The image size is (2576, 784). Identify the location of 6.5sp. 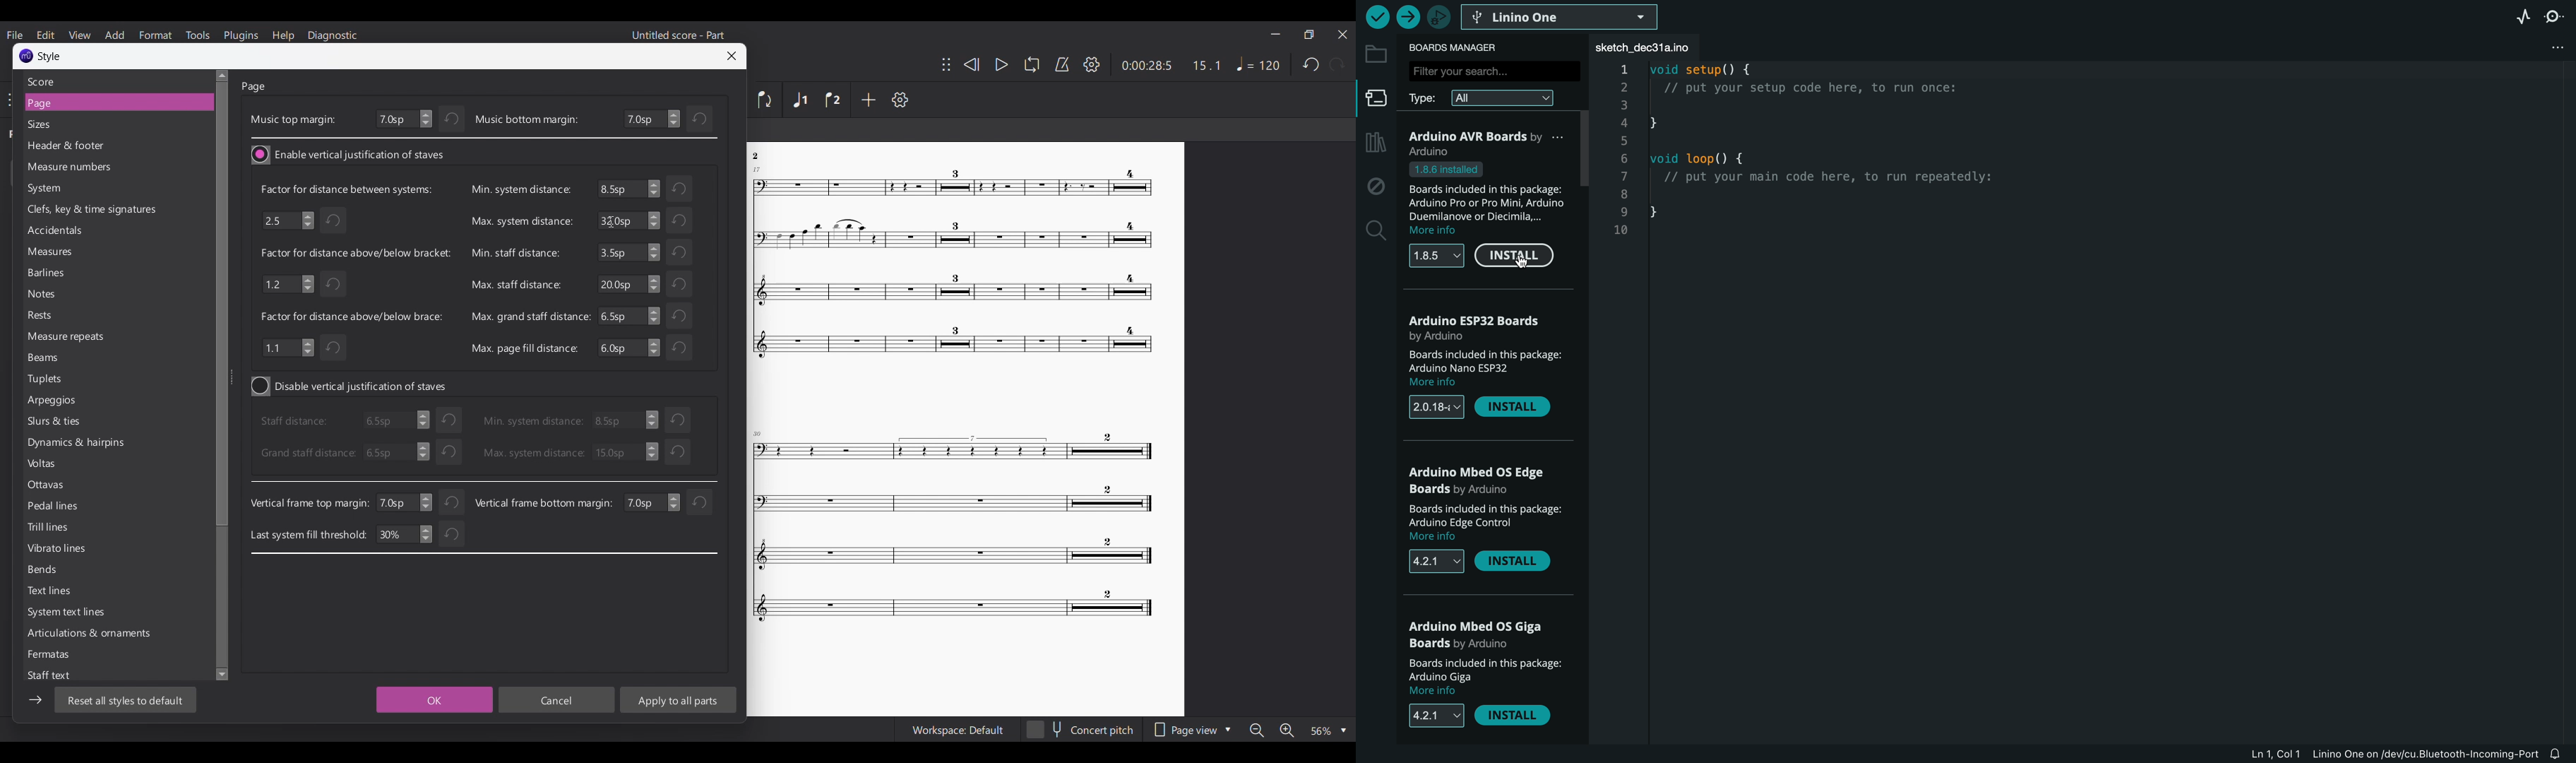
(630, 220).